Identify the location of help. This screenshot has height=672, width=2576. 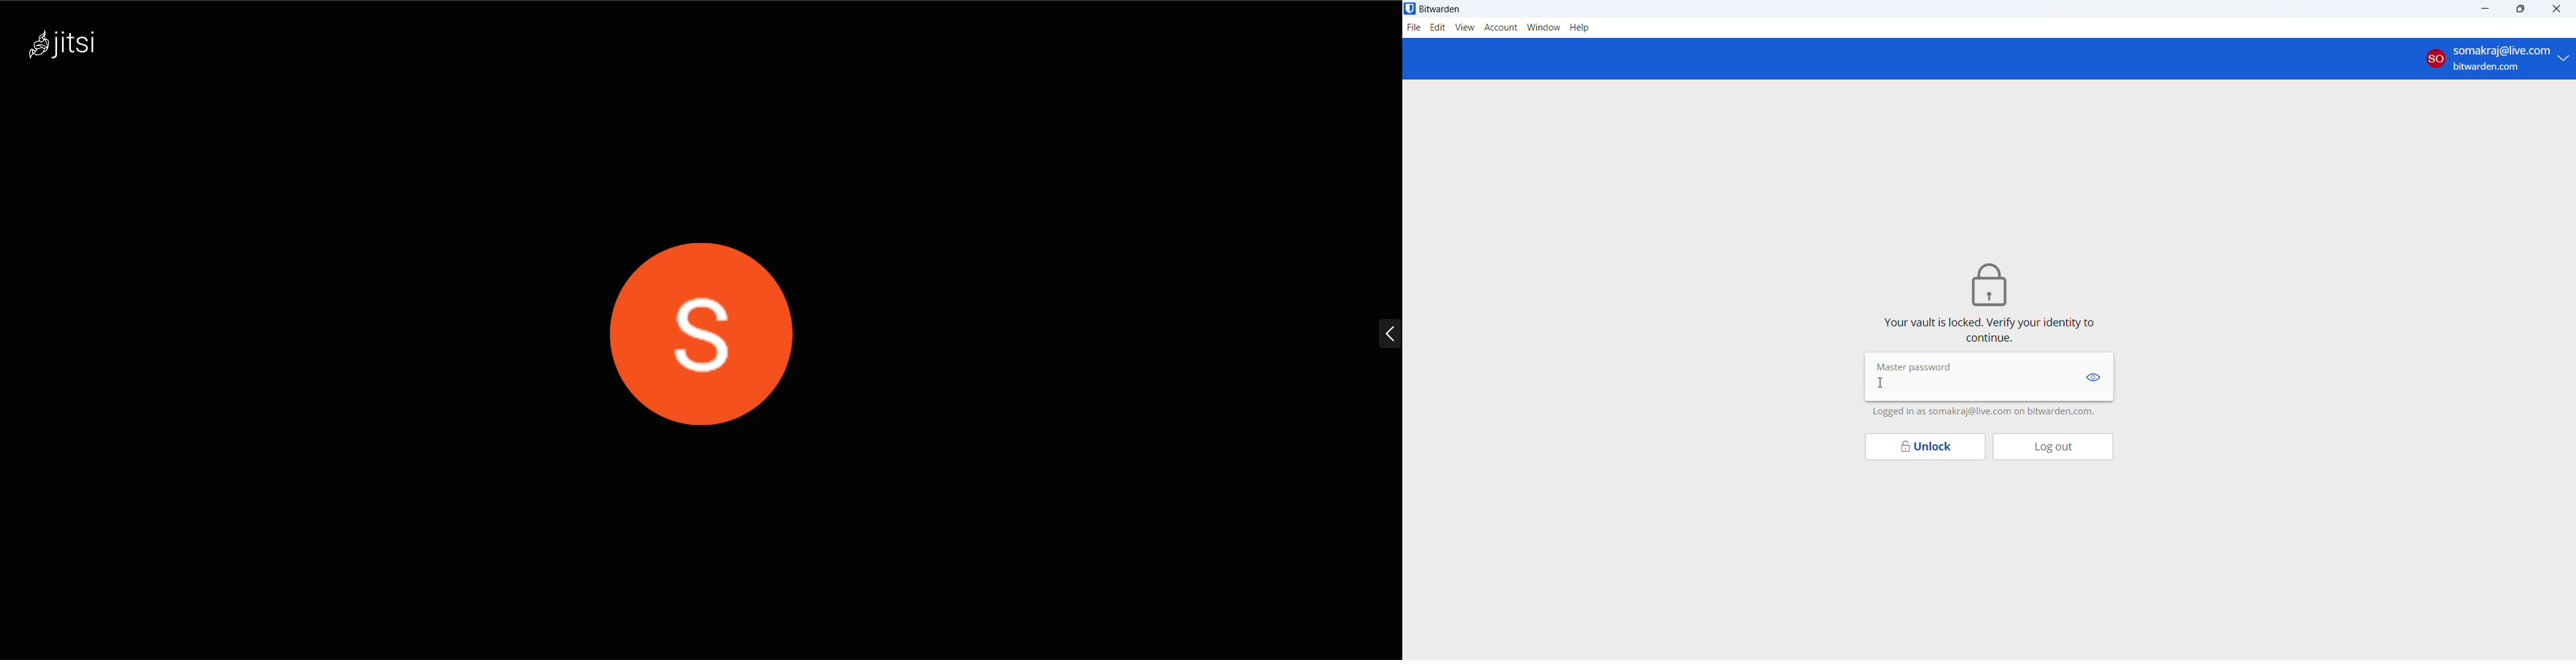
(1580, 28).